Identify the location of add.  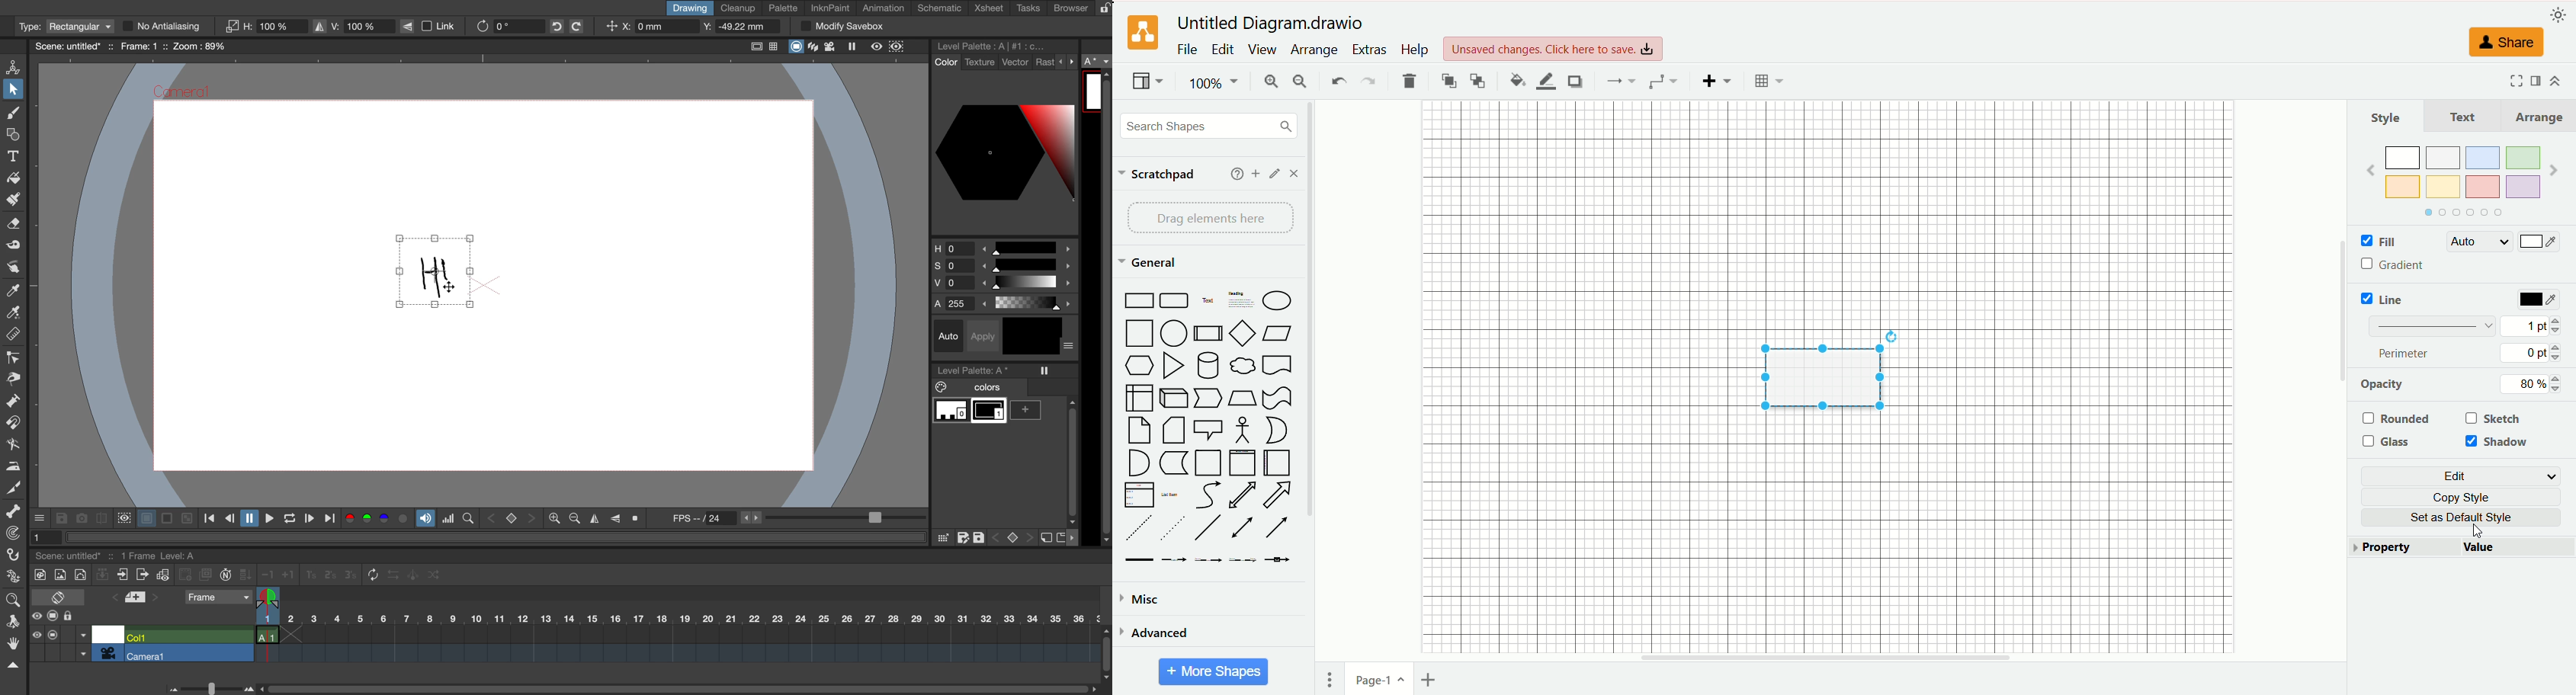
(1256, 174).